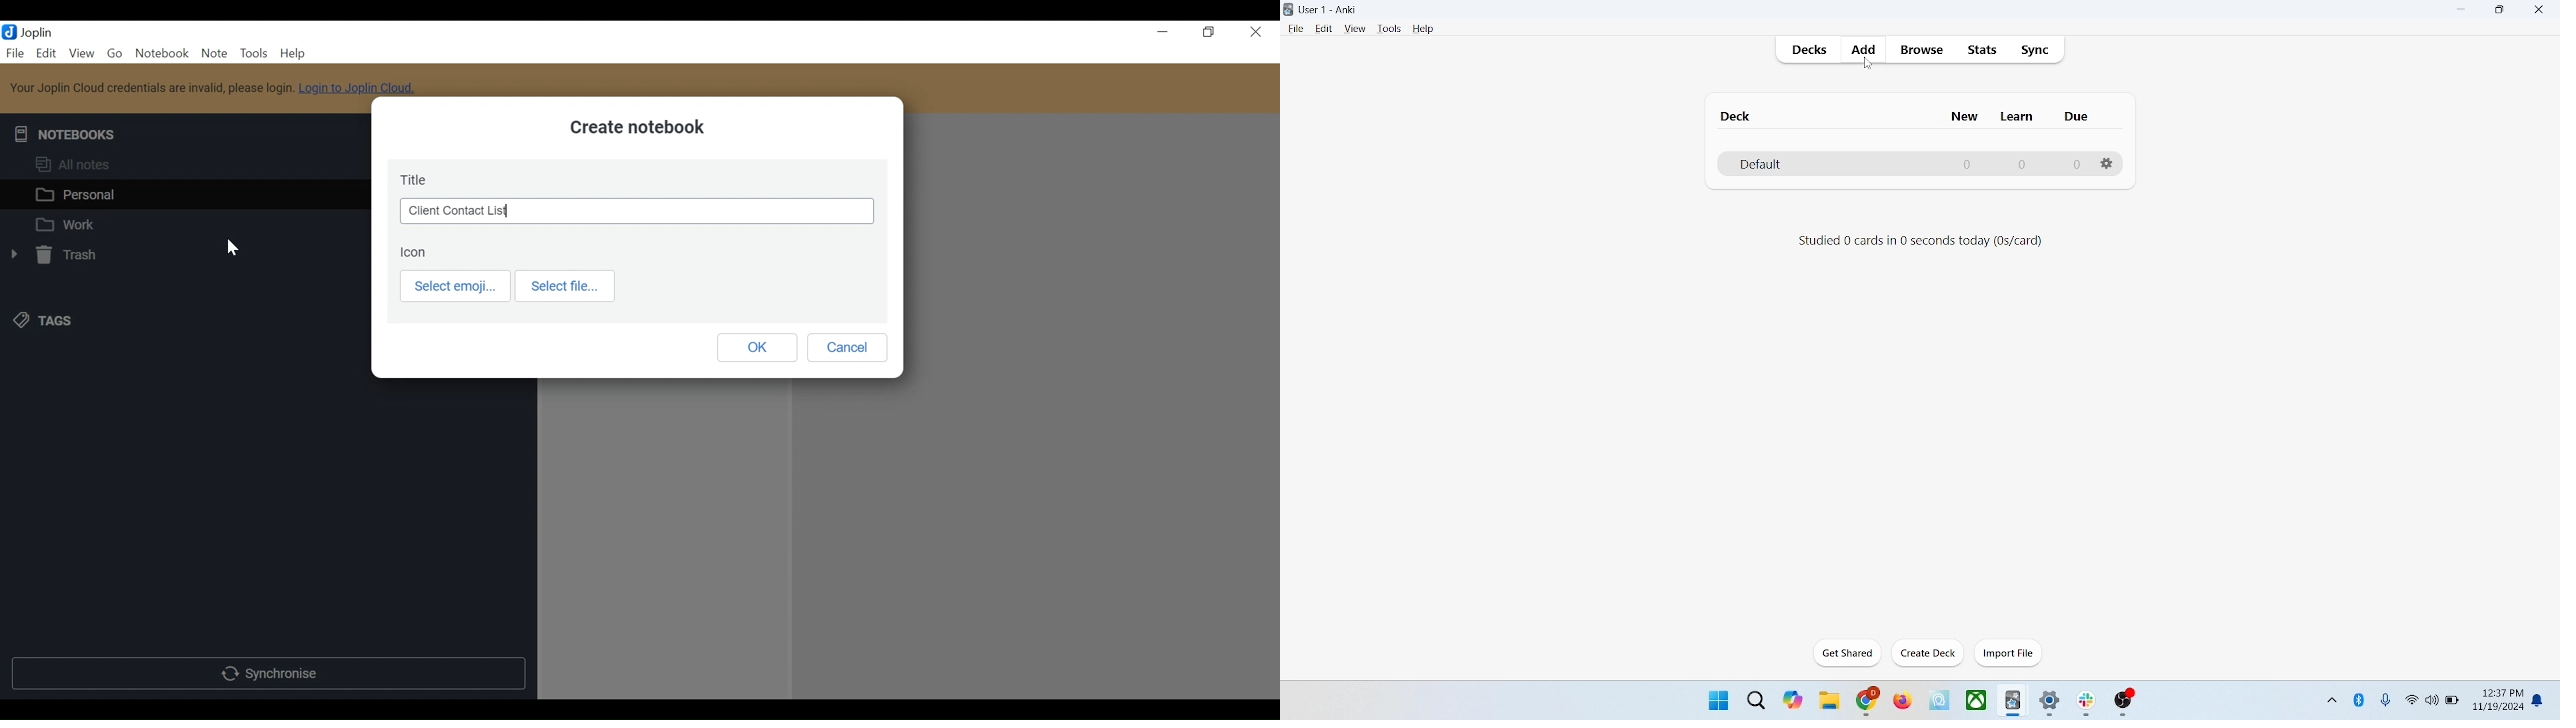  I want to click on themes, so click(1793, 700).